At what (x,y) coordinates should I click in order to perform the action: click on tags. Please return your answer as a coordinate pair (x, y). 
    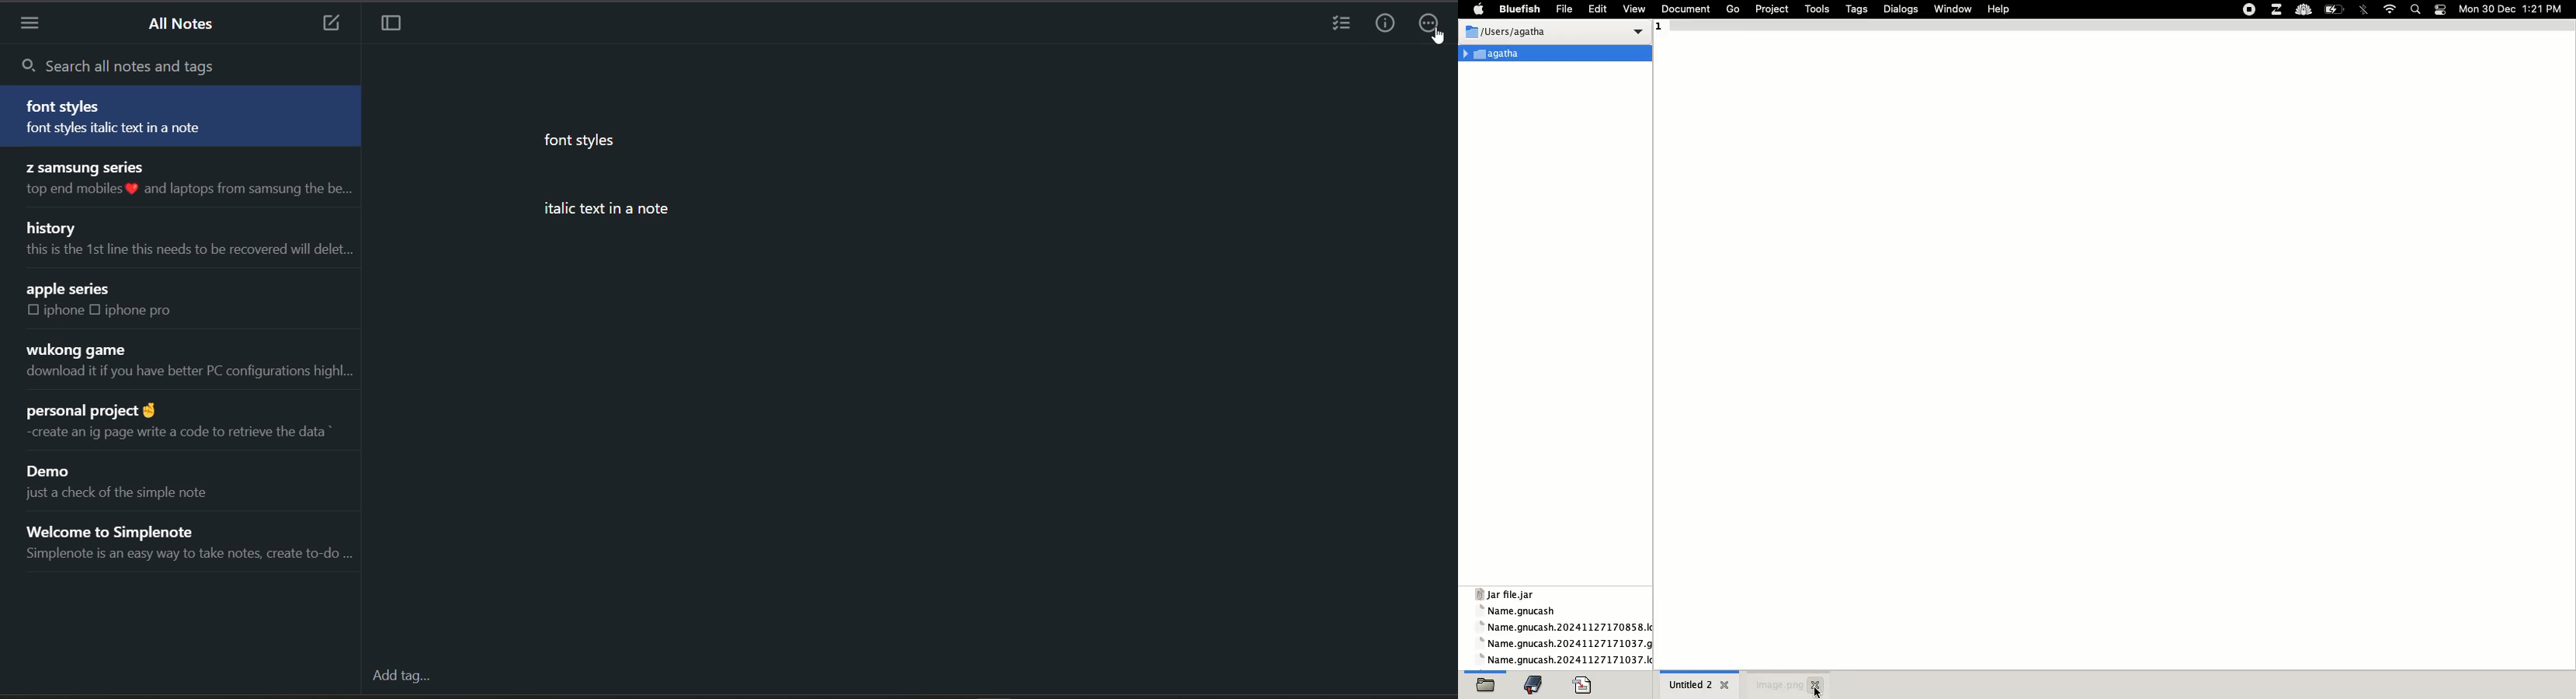
    Looking at the image, I should click on (1859, 10).